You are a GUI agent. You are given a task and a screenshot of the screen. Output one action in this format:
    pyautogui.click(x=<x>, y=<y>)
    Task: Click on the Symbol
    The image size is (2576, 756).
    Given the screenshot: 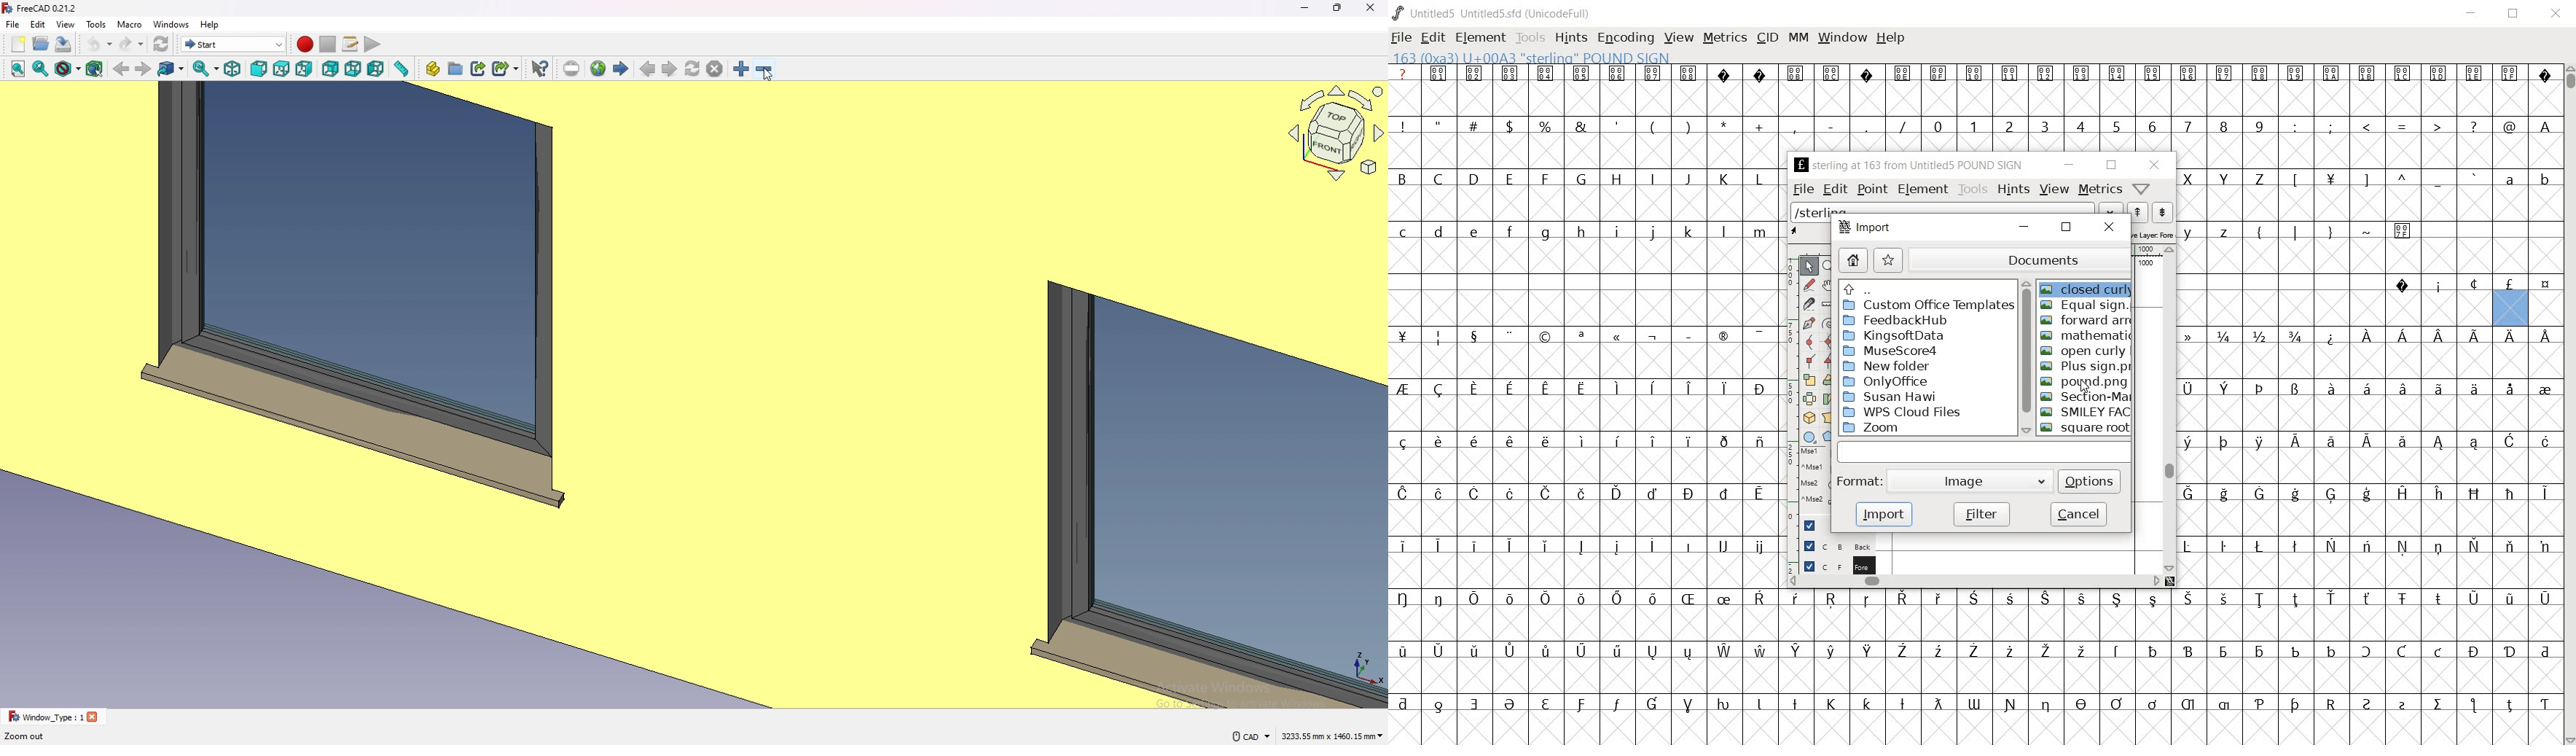 What is the action you would take?
    pyautogui.click(x=2368, y=76)
    